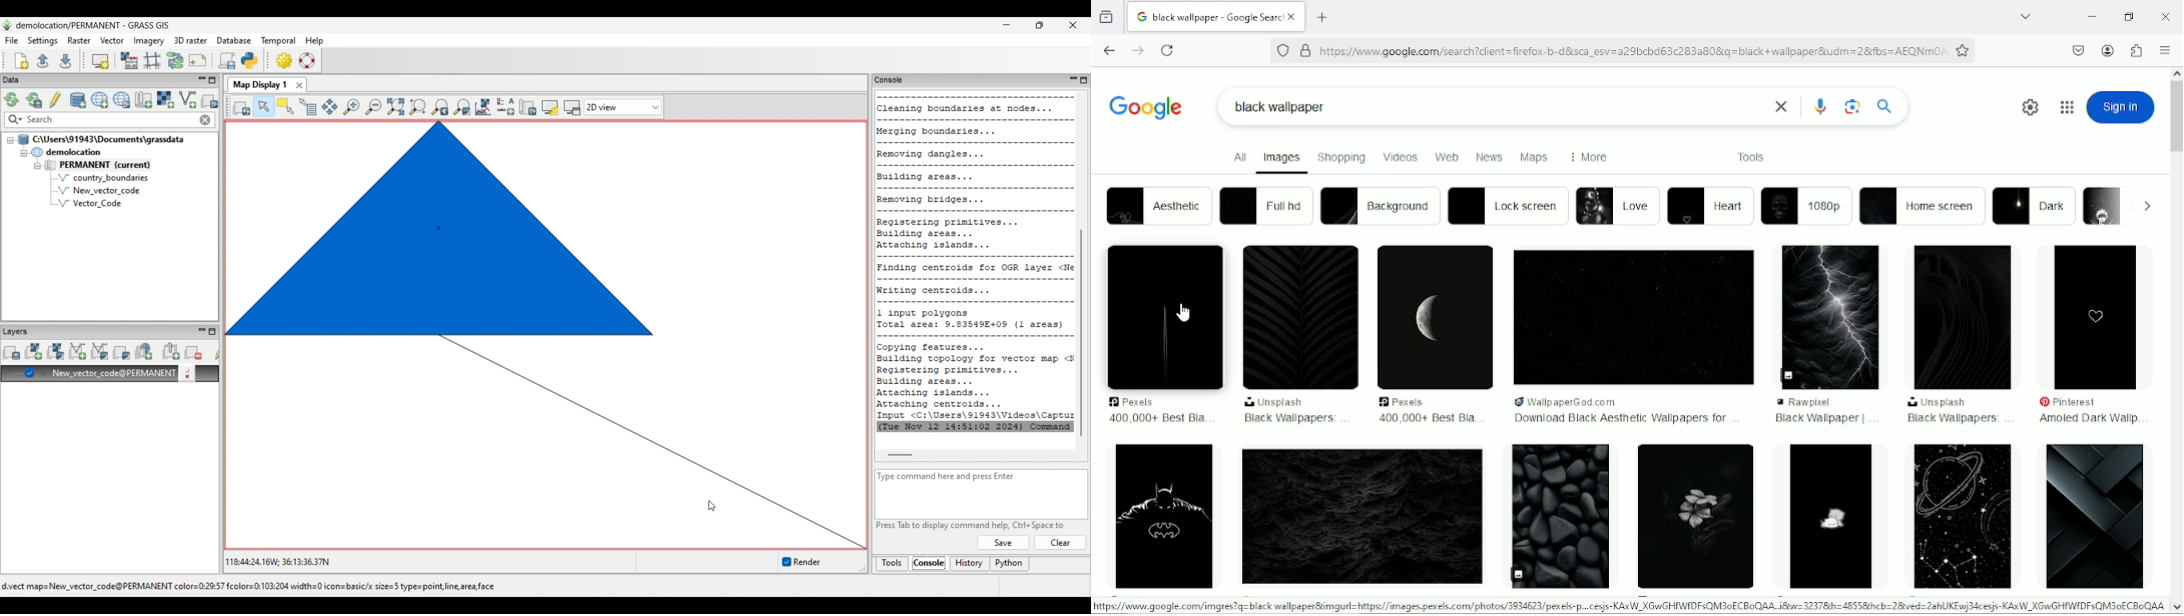 This screenshot has height=616, width=2184. Describe the element at coordinates (1534, 158) in the screenshot. I see `maps` at that location.